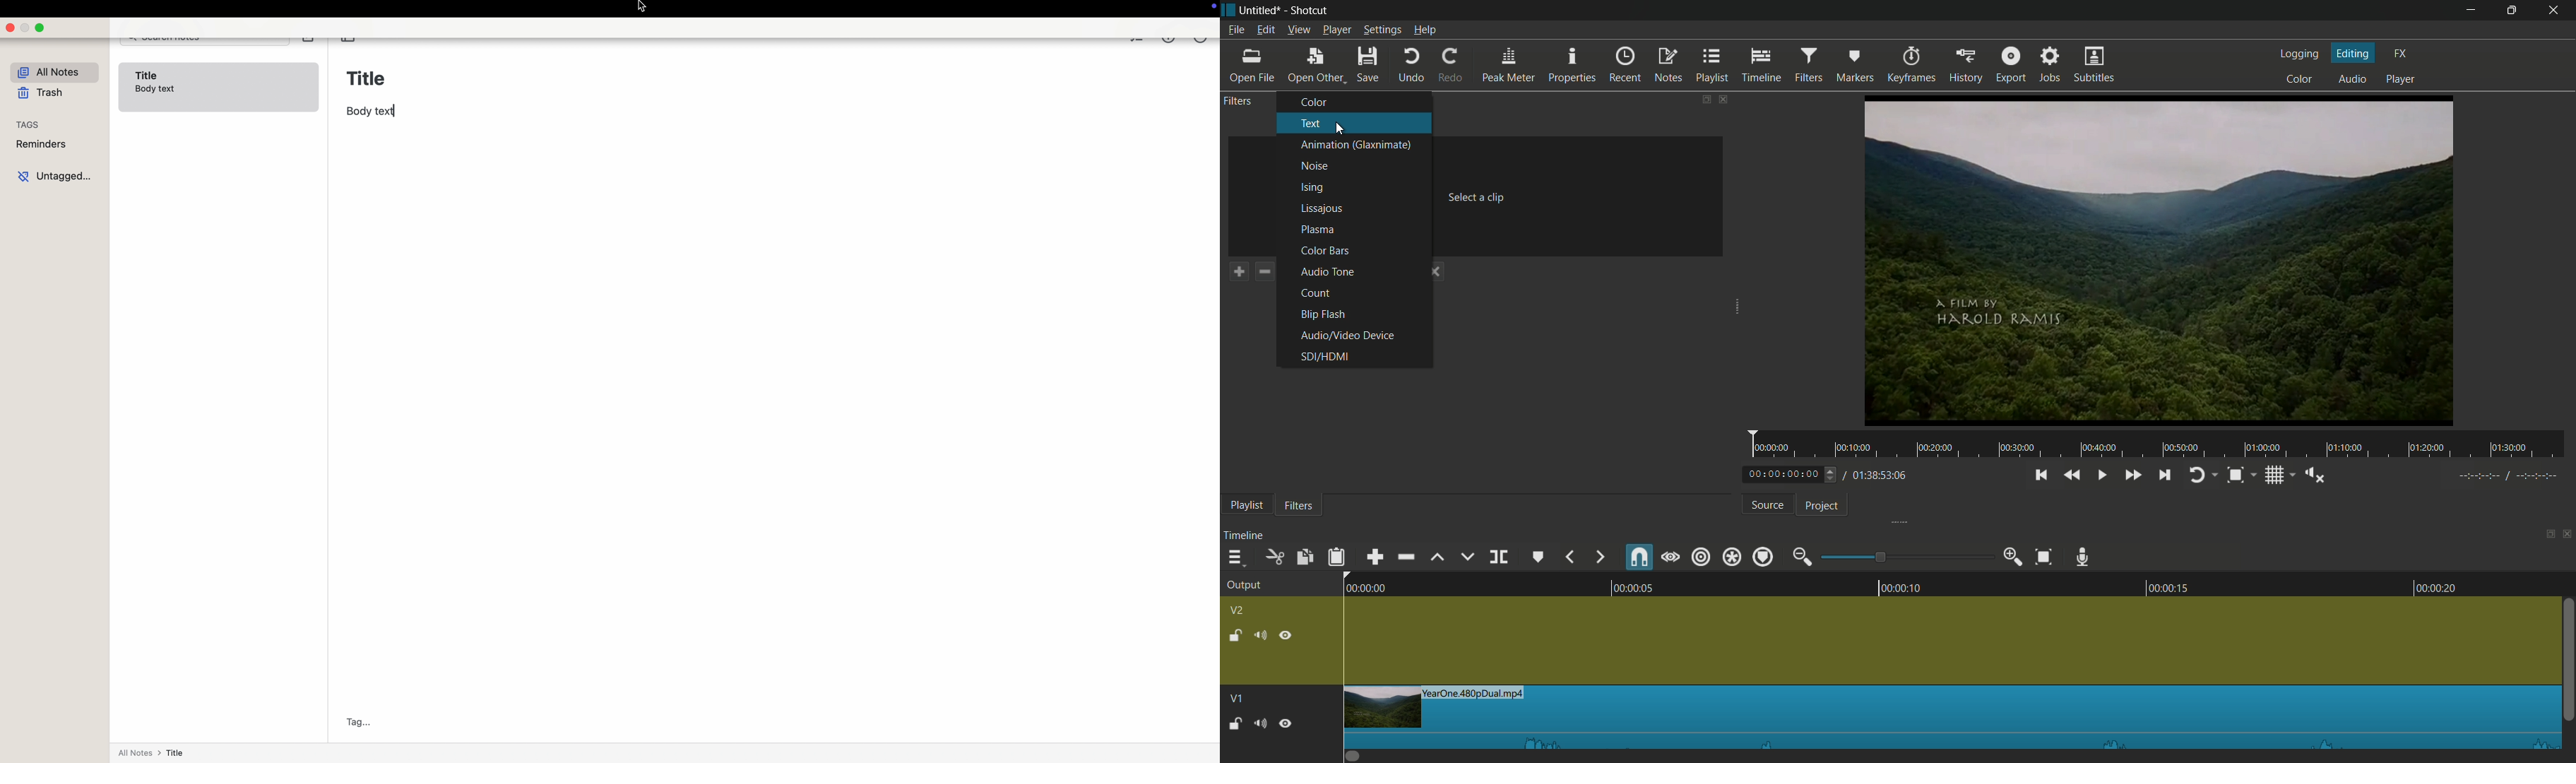 The height and width of the screenshot is (784, 2576). Describe the element at coordinates (40, 28) in the screenshot. I see `maximize app` at that location.